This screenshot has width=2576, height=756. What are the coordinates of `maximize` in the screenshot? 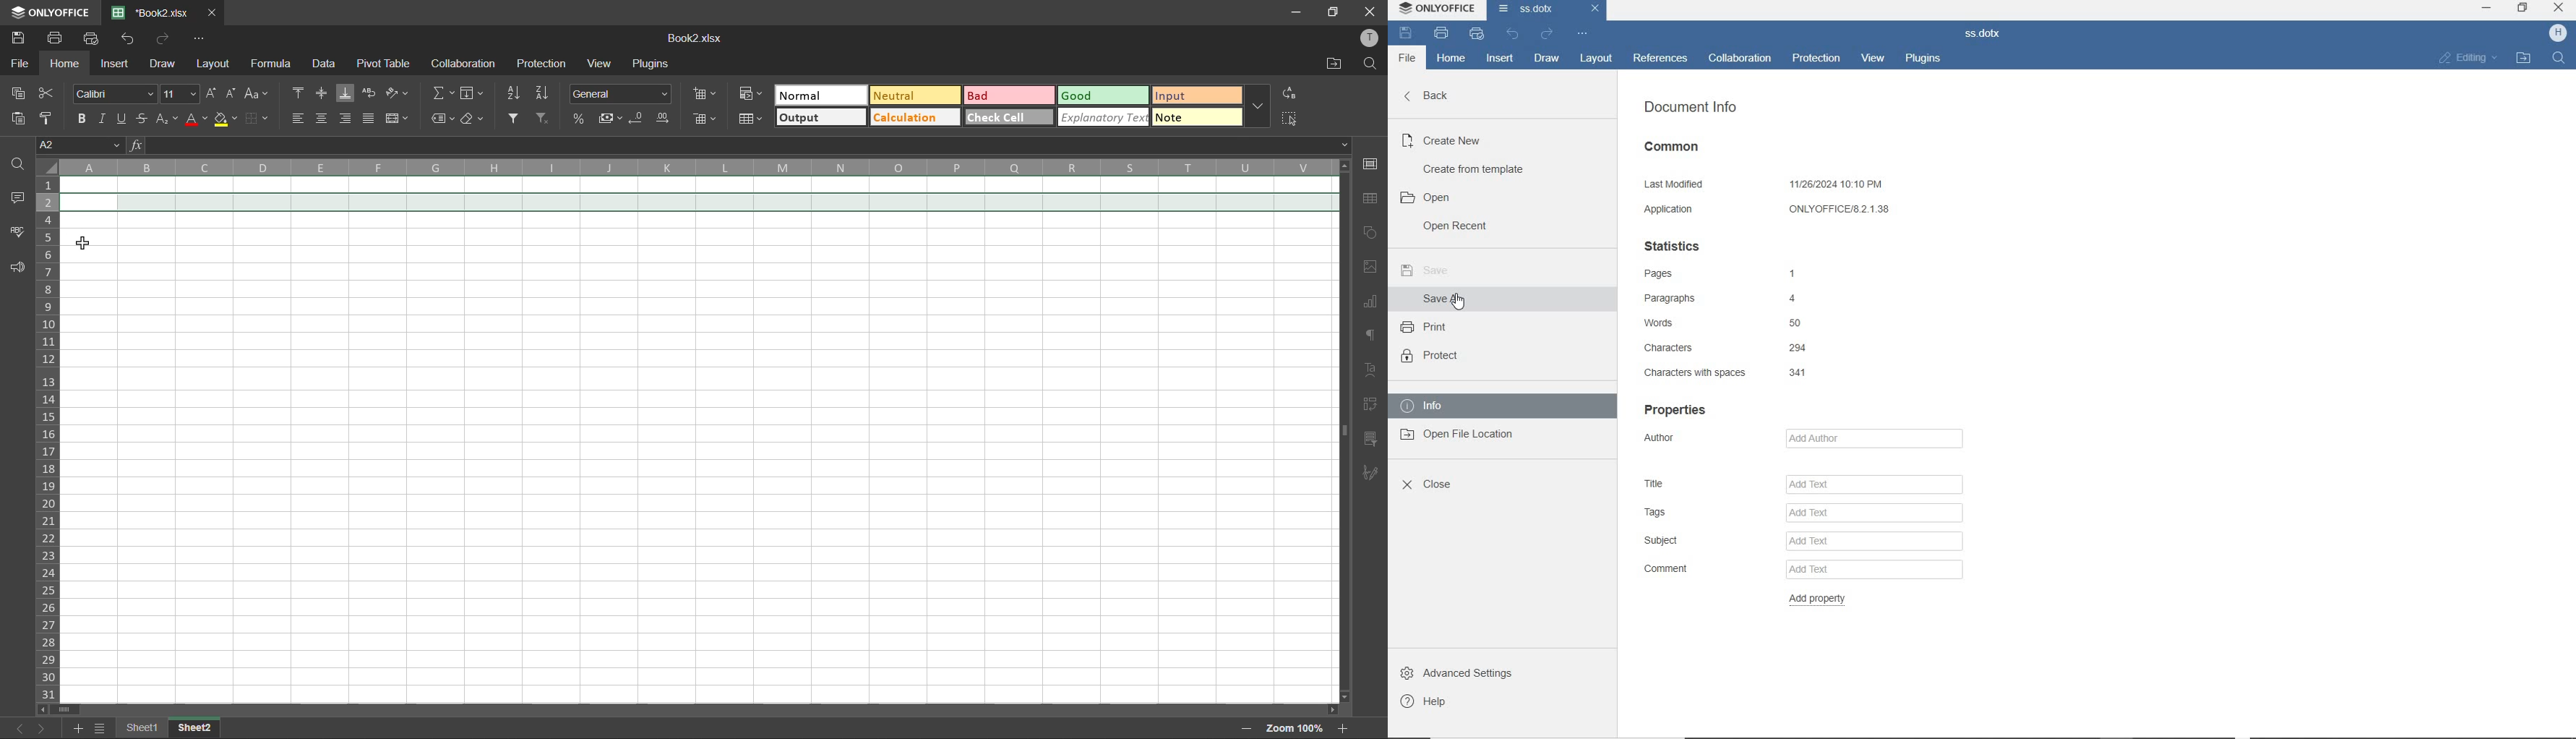 It's located at (1334, 13).